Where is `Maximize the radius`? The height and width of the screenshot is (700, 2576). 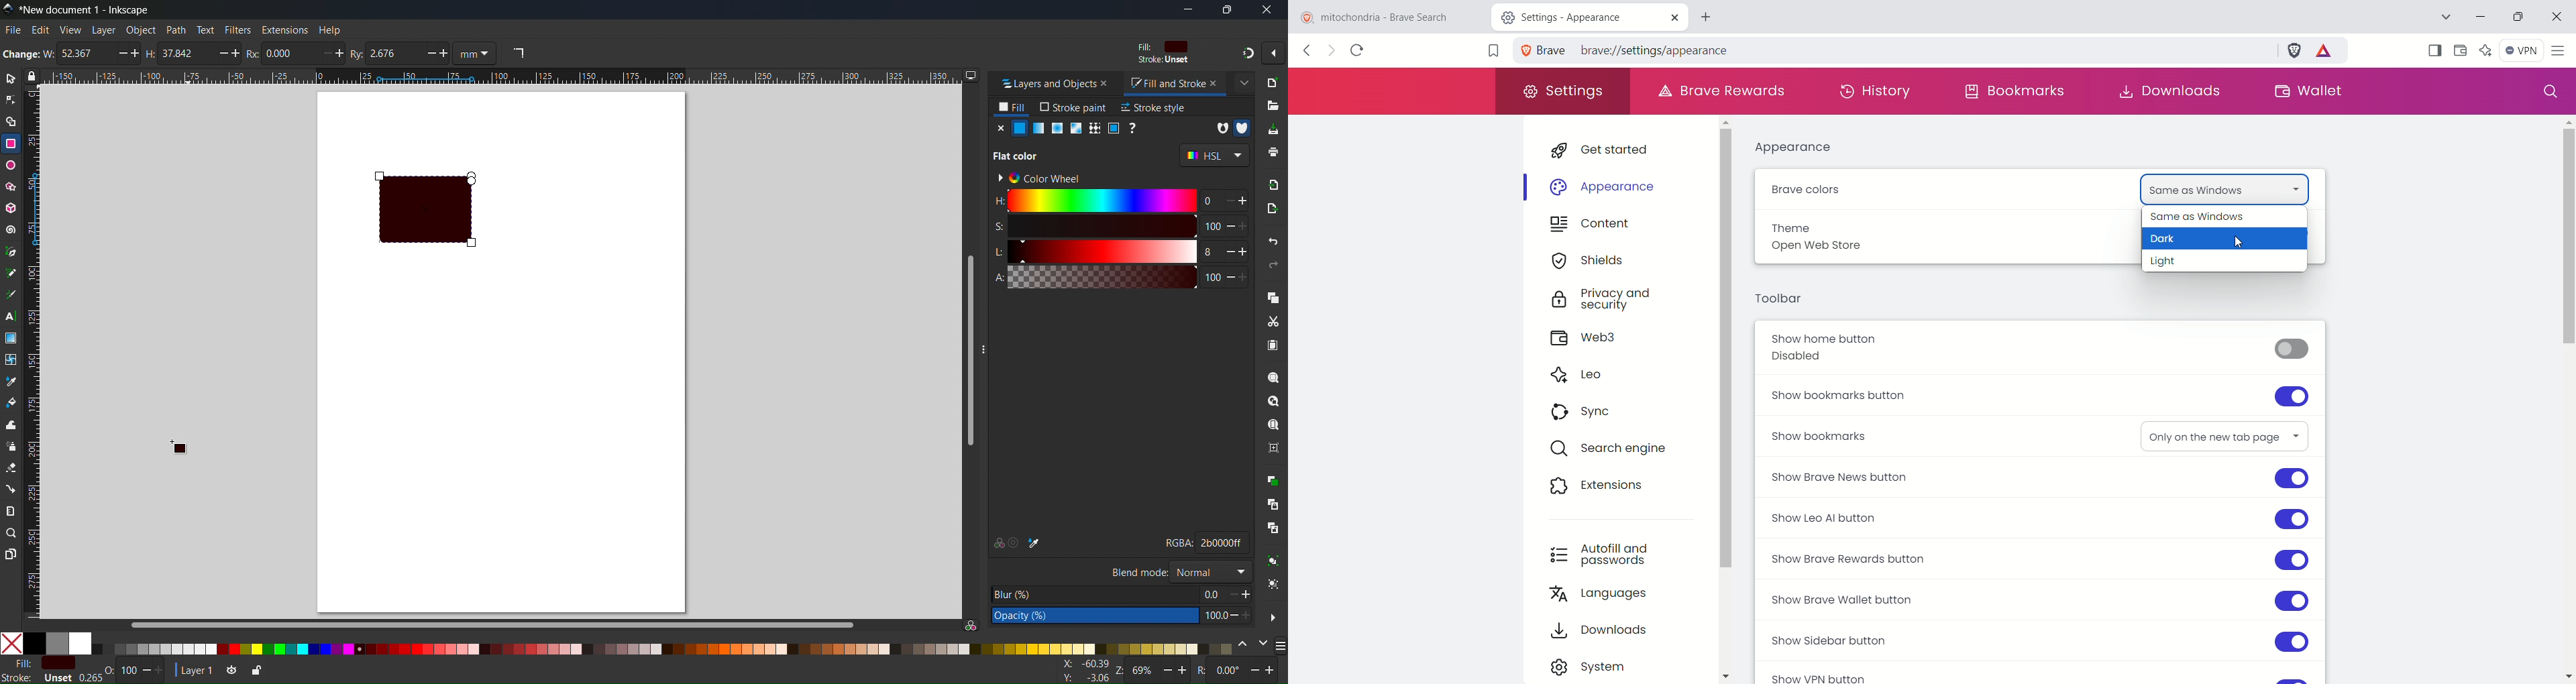 Maximize the radius is located at coordinates (341, 53).